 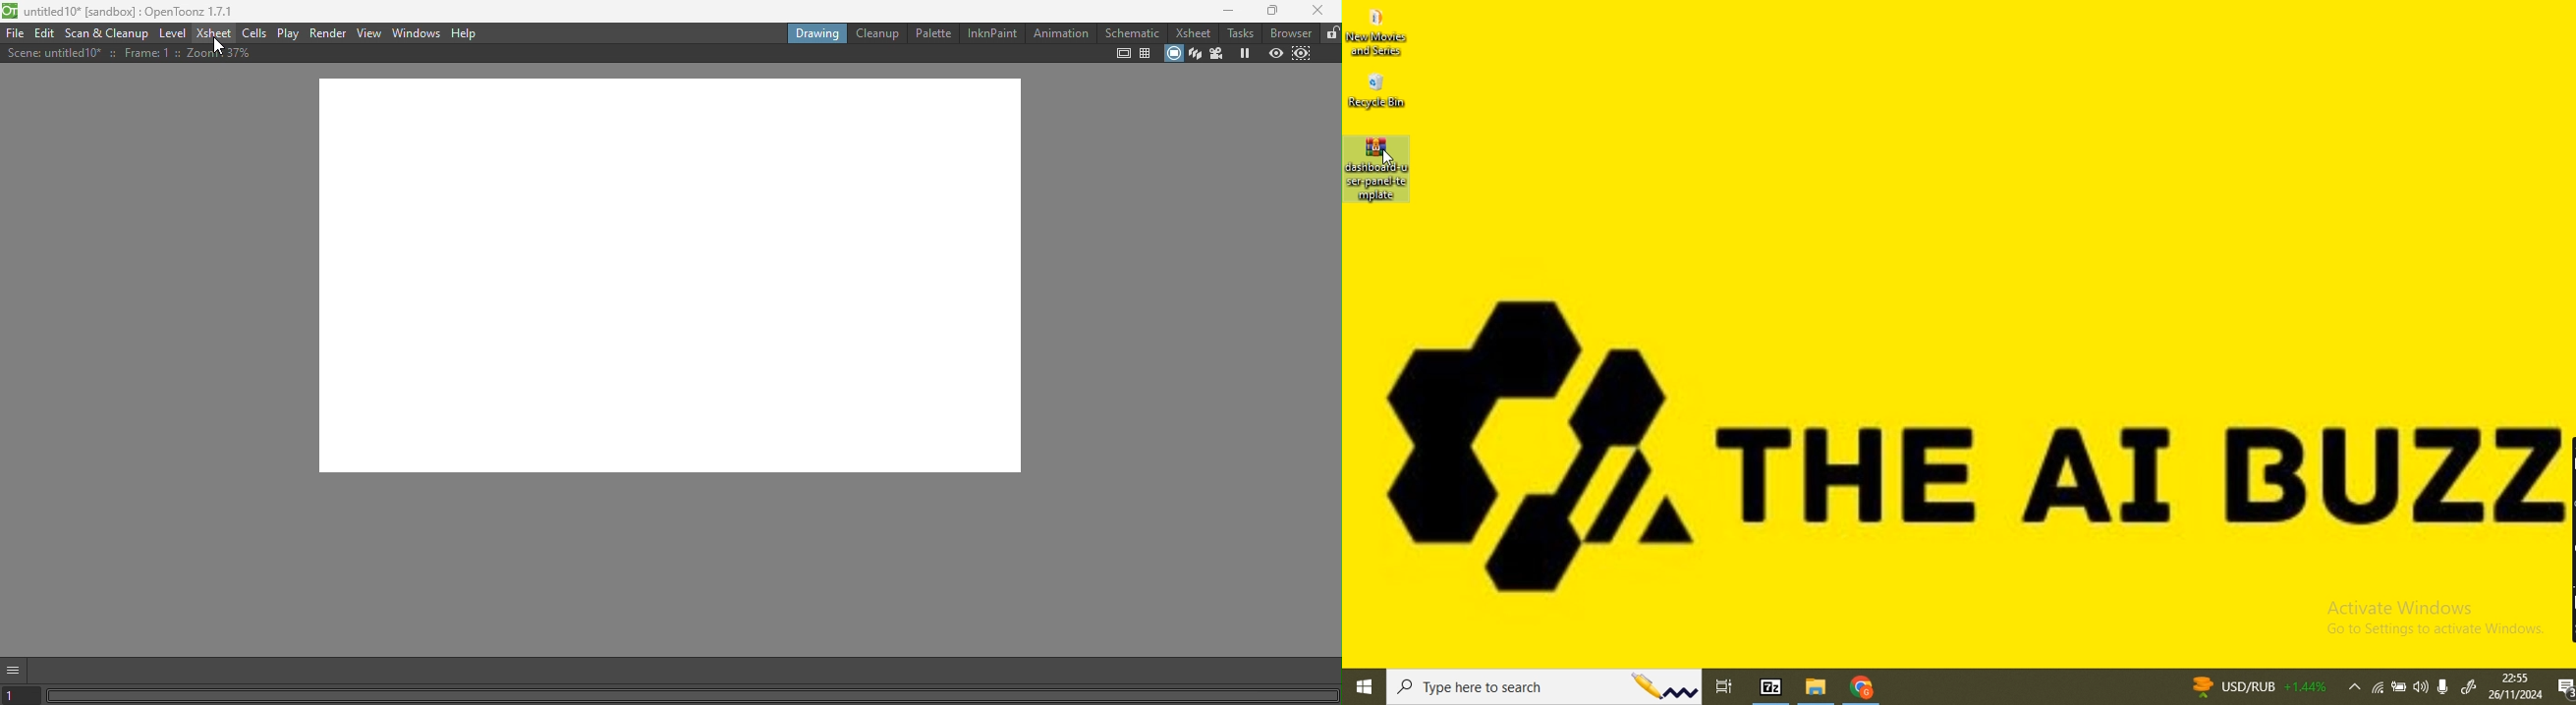 I want to click on Xsheet, so click(x=1191, y=33).